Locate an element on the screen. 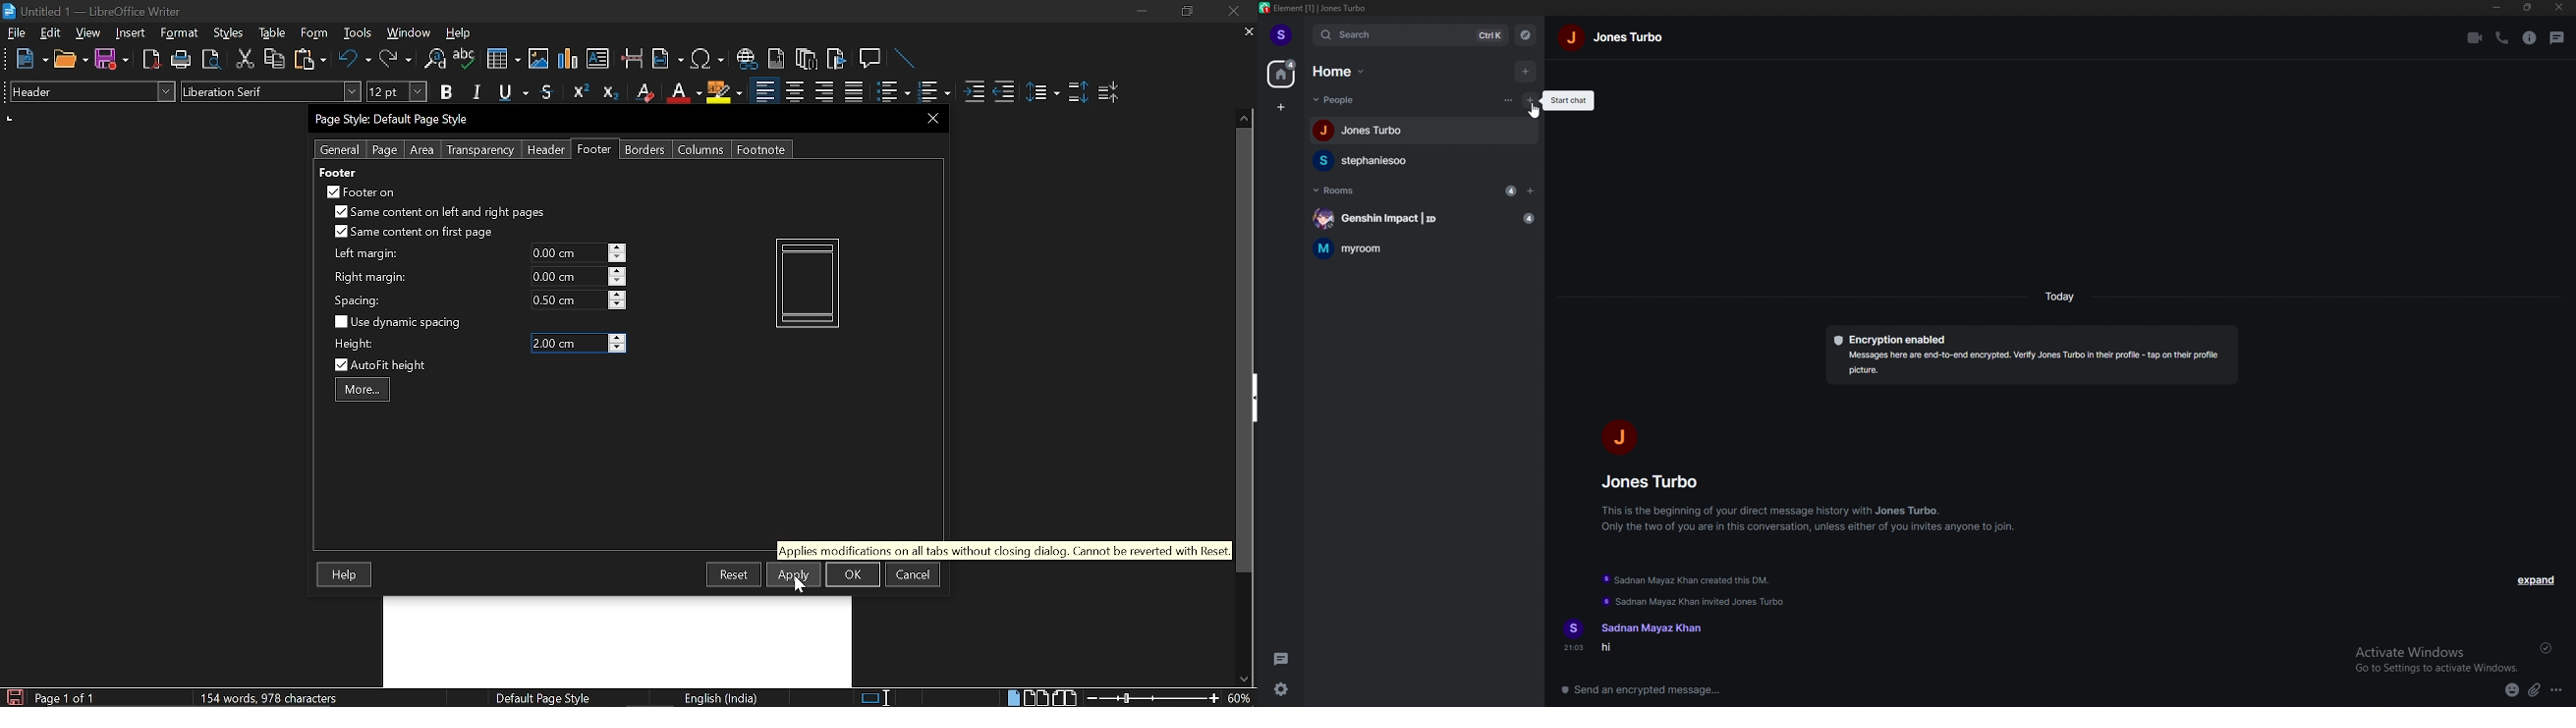  start chat is located at coordinates (1571, 100).